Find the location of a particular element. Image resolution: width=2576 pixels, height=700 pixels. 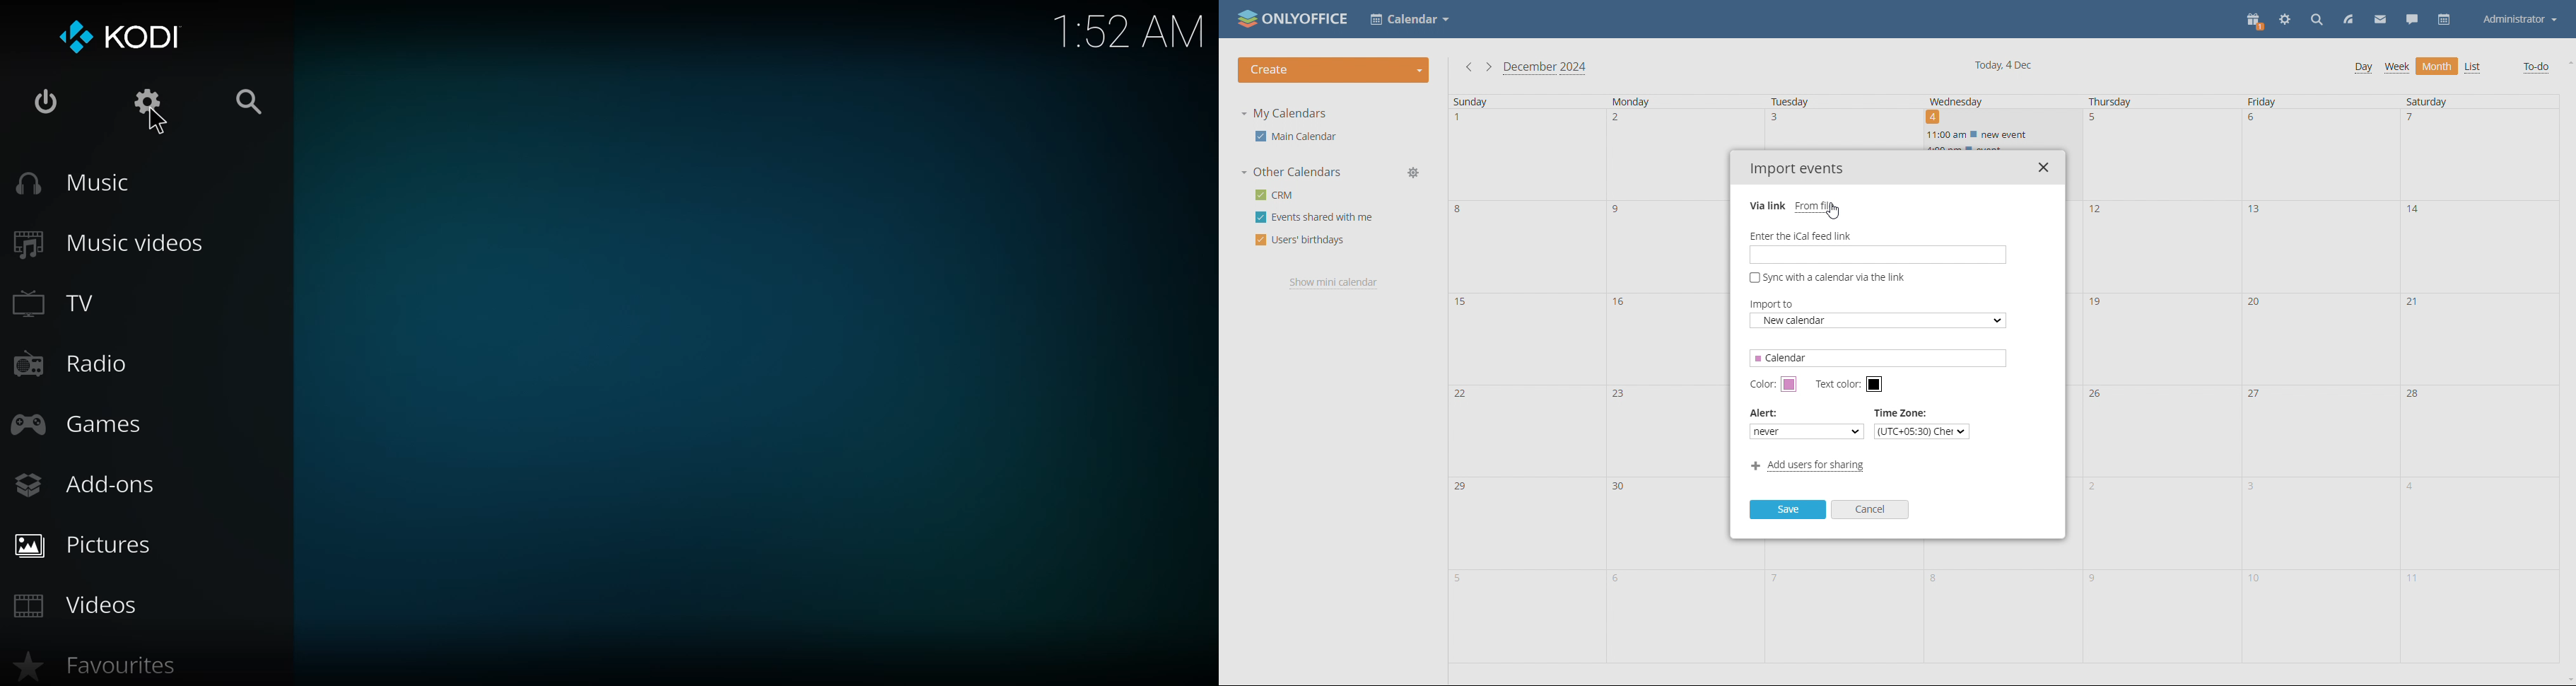

via link is located at coordinates (1767, 206).